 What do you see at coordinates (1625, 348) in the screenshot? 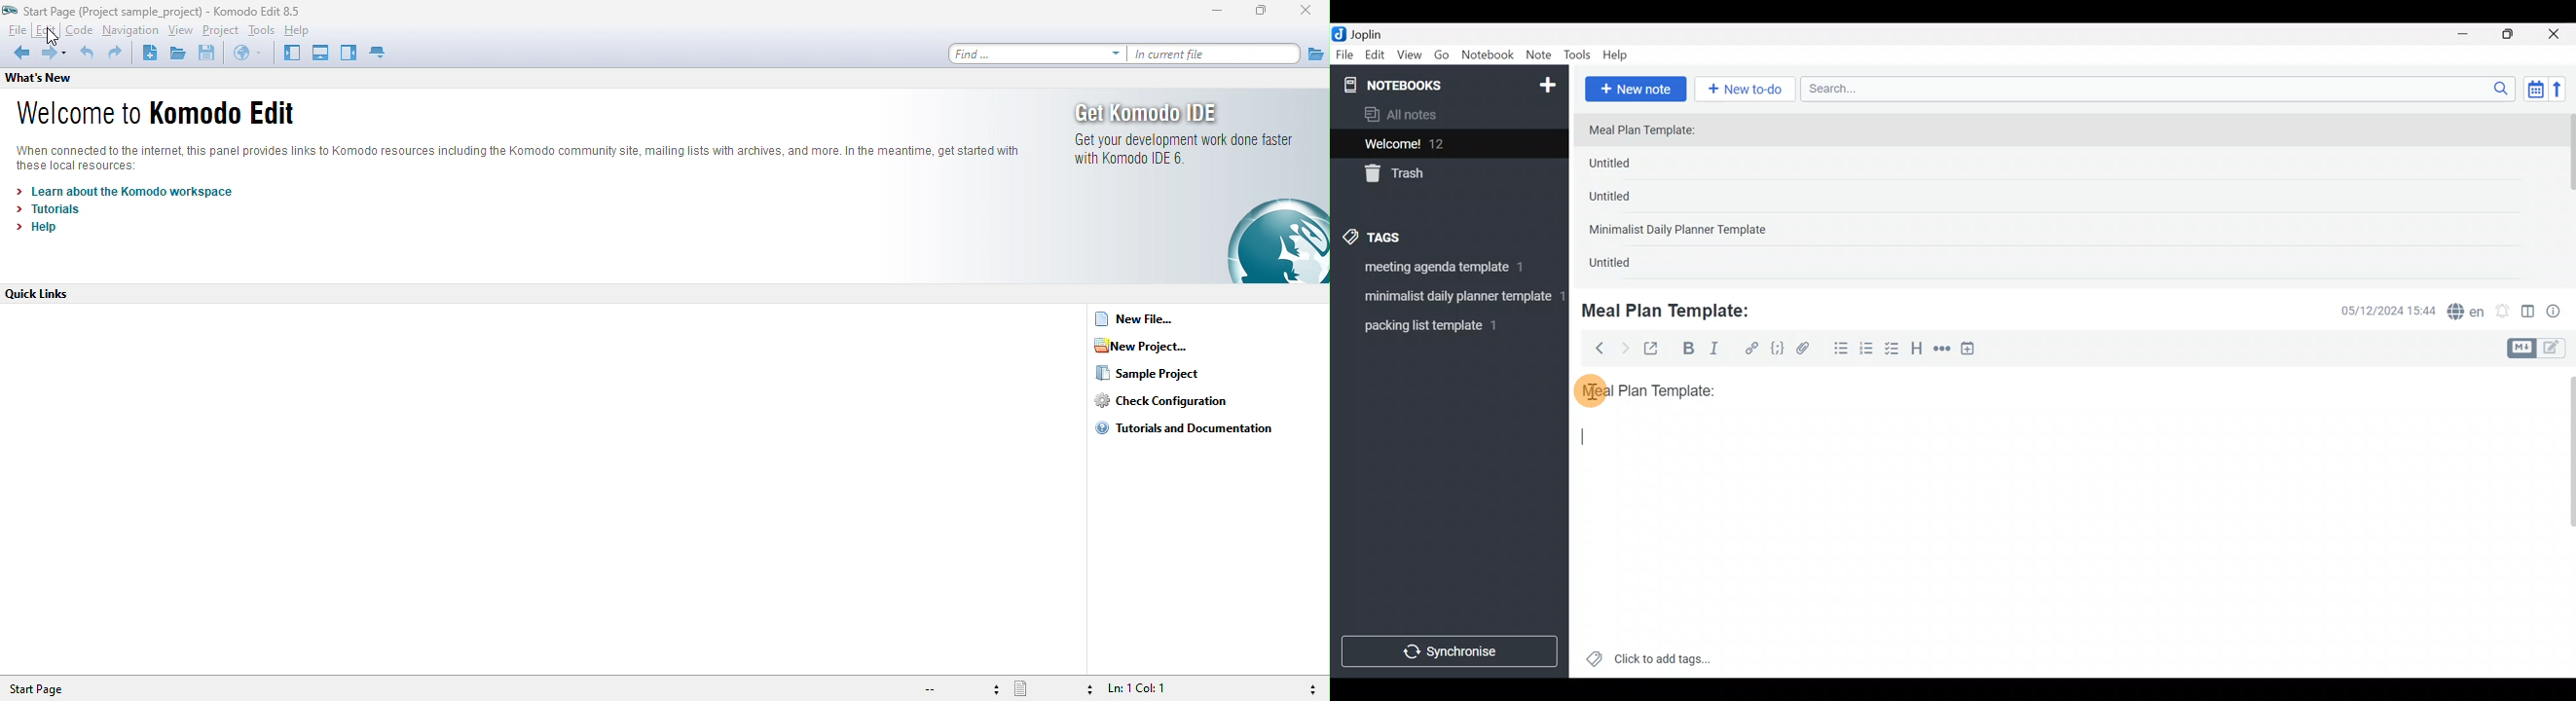
I see `Forward` at bounding box center [1625, 348].